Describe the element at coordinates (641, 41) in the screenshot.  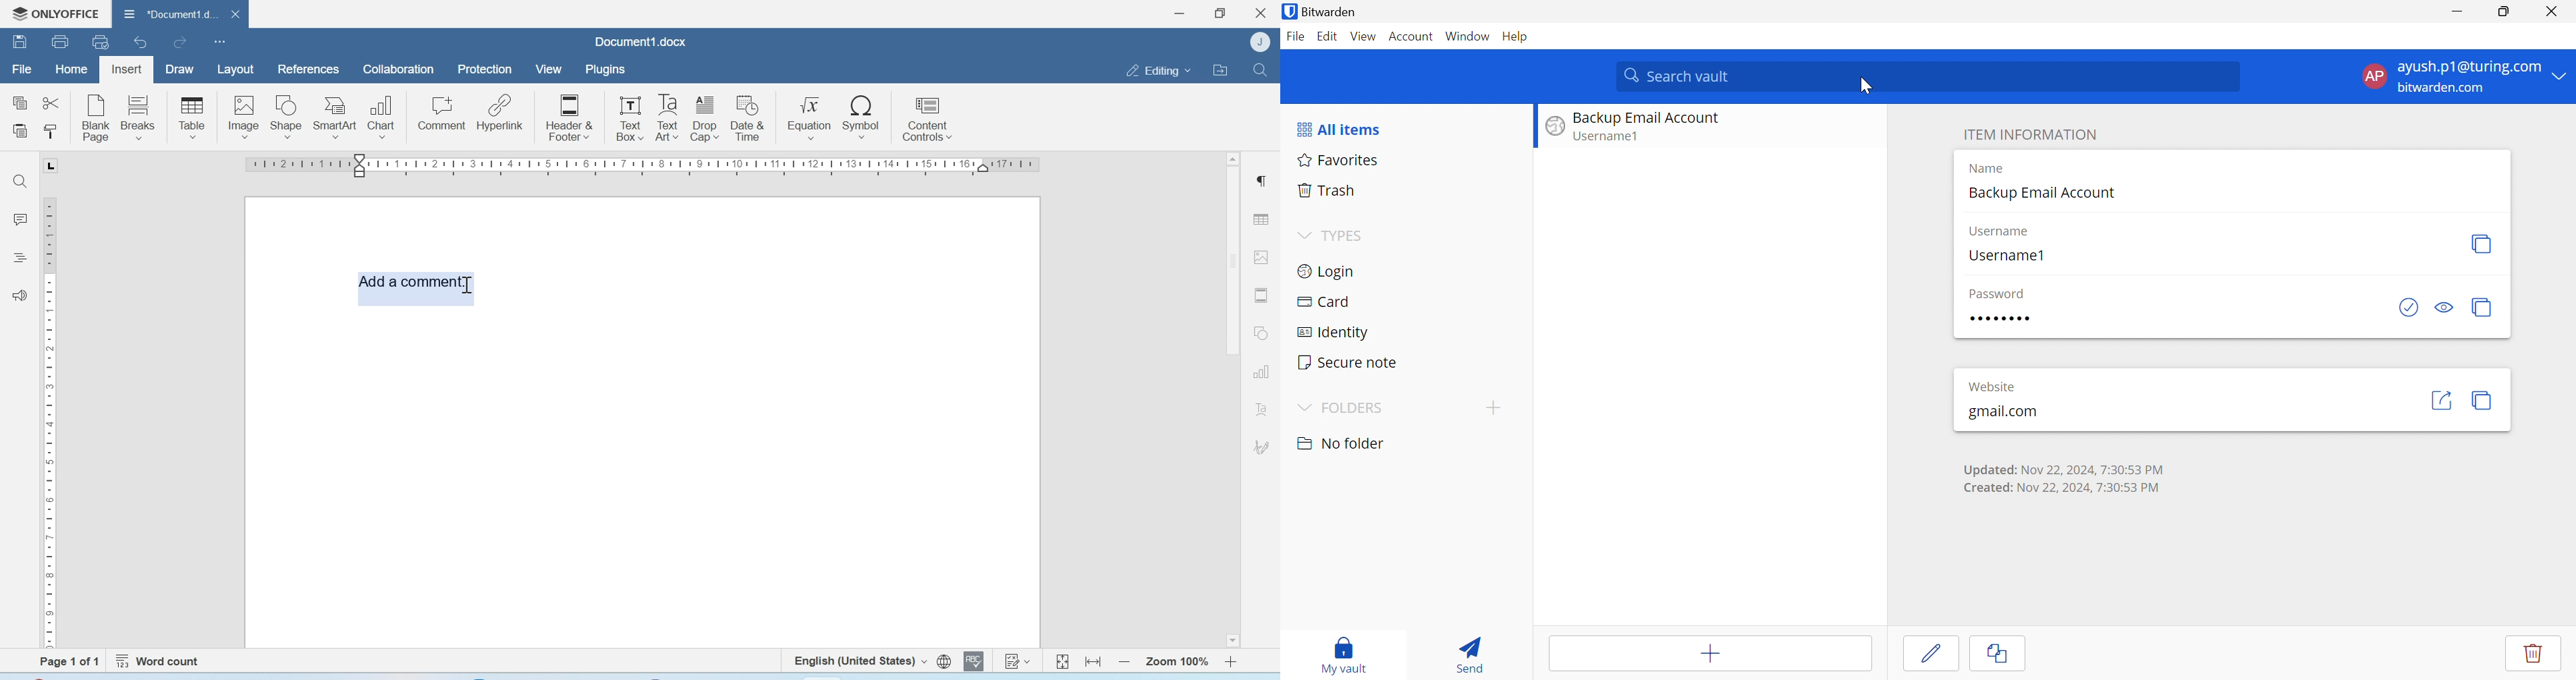
I see `Document1.docx` at that location.